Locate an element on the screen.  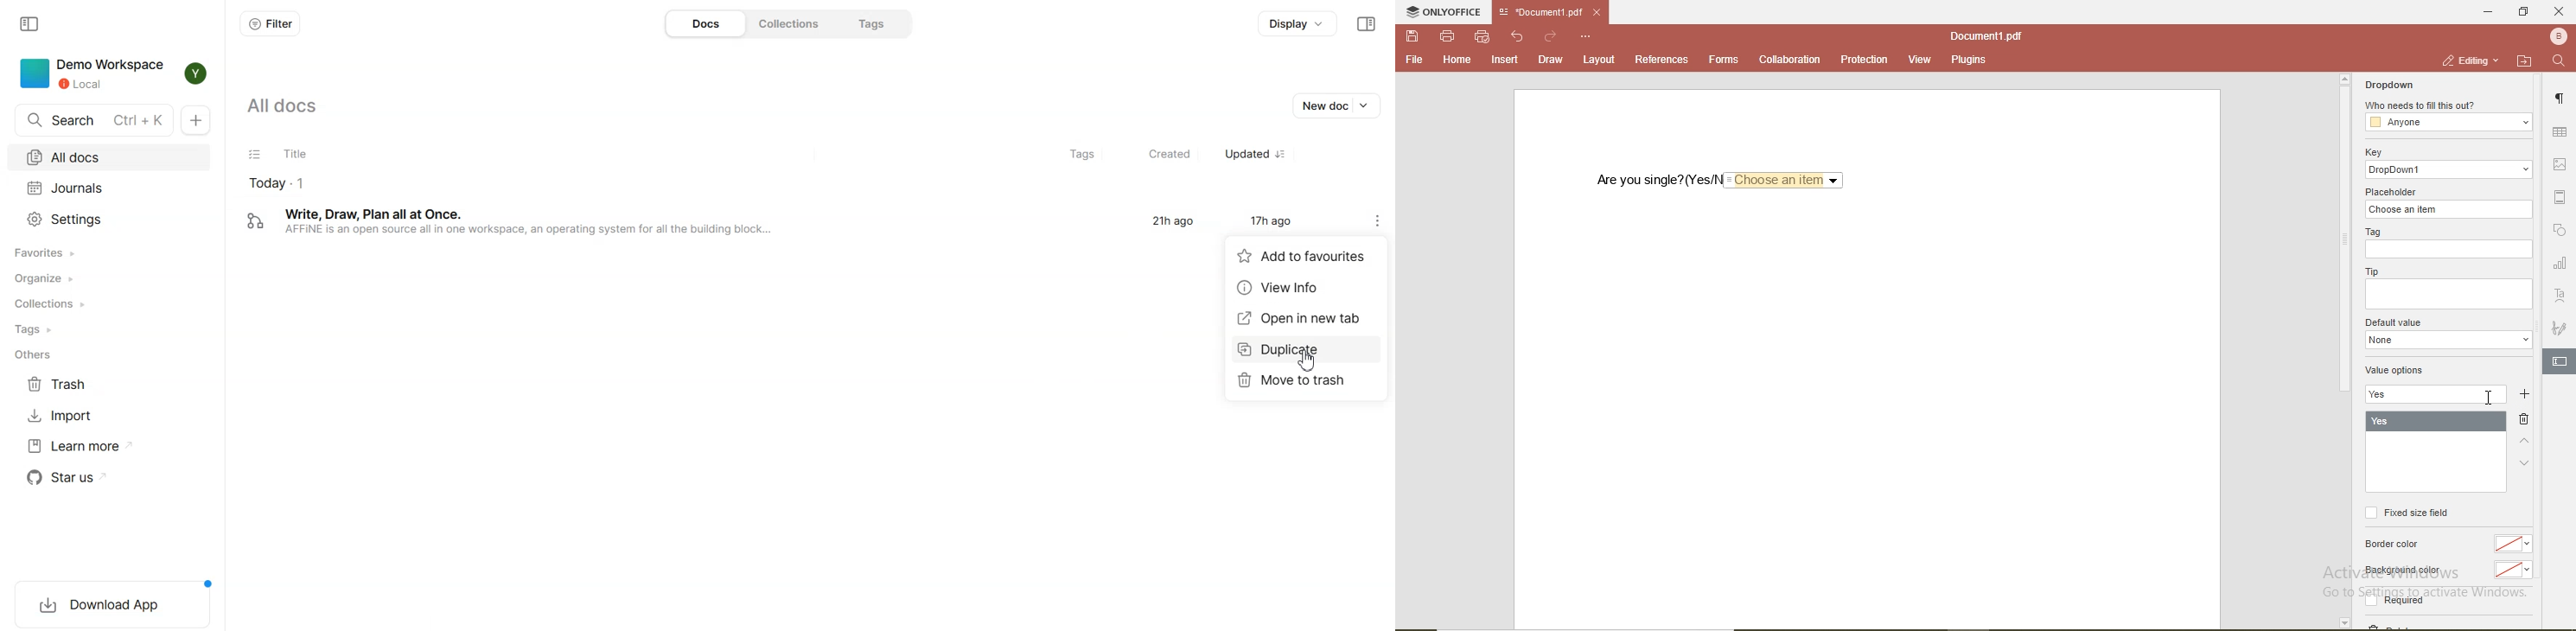
Docs is located at coordinates (702, 24).